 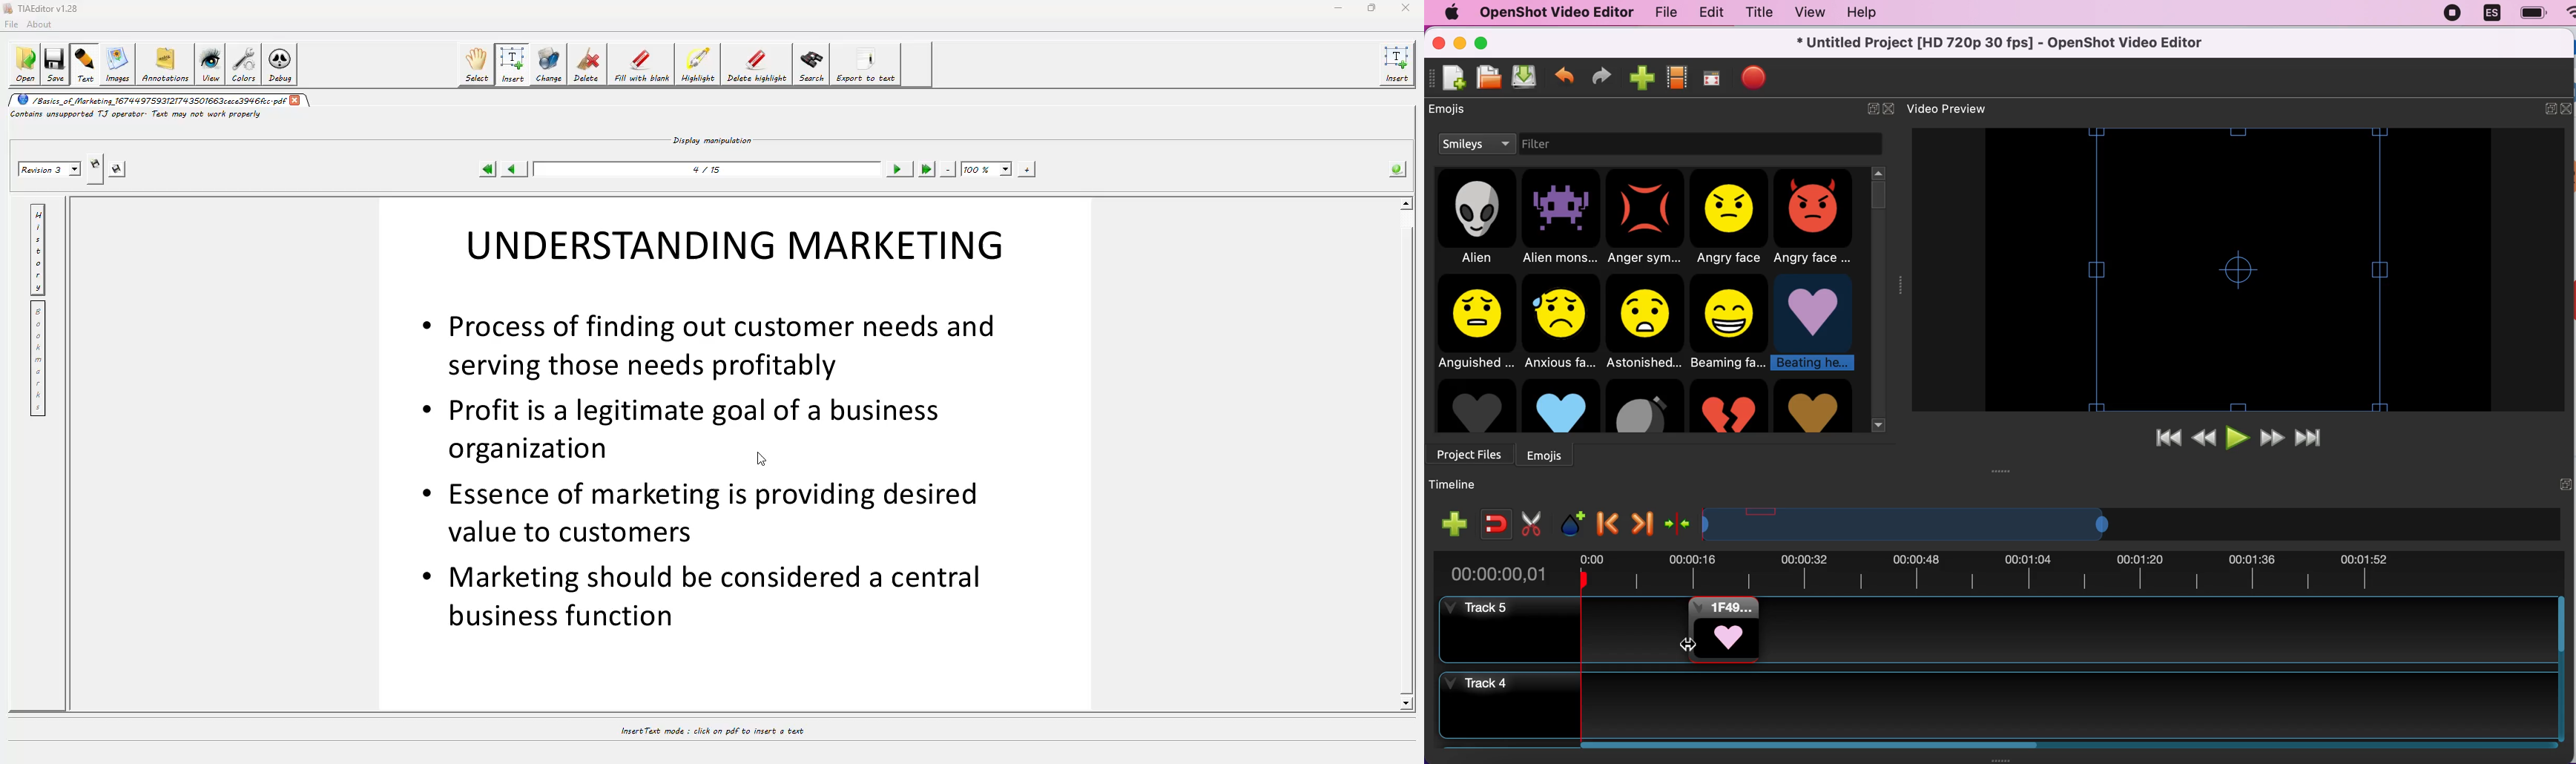 What do you see at coordinates (1646, 320) in the screenshot?
I see `astonished` at bounding box center [1646, 320].